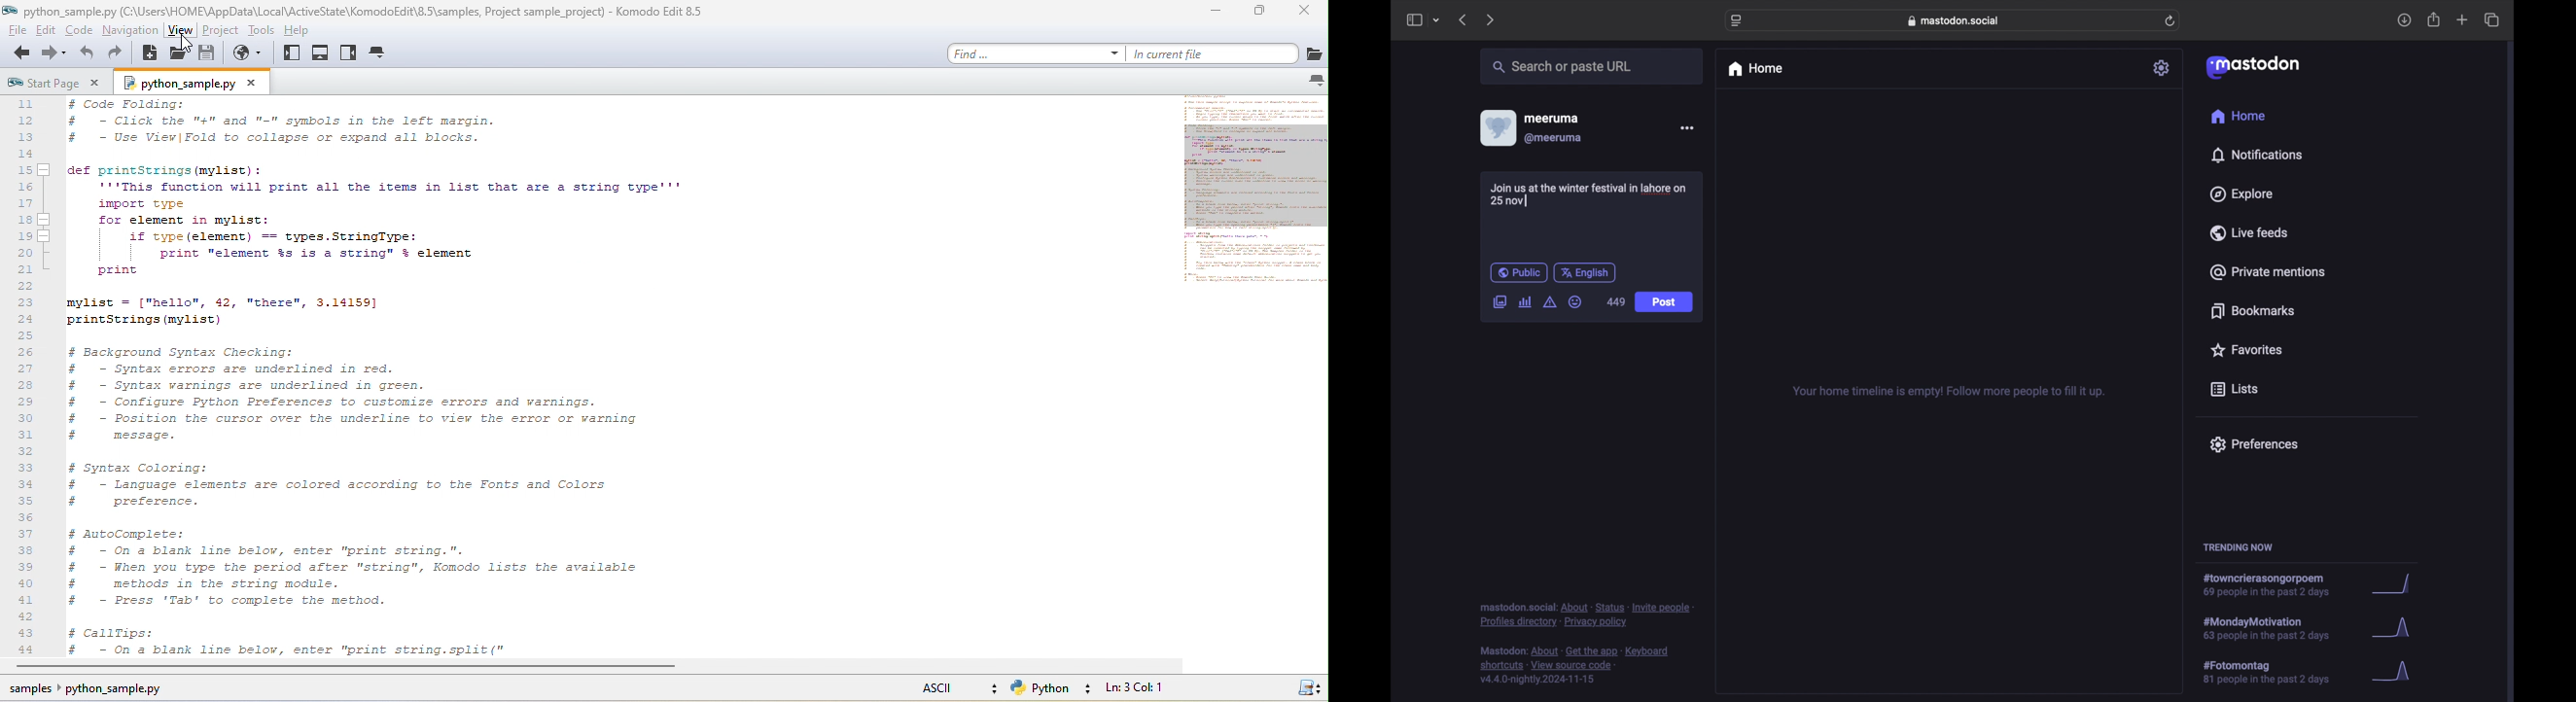 This screenshot has height=728, width=2576. I want to click on settings, so click(2163, 68).